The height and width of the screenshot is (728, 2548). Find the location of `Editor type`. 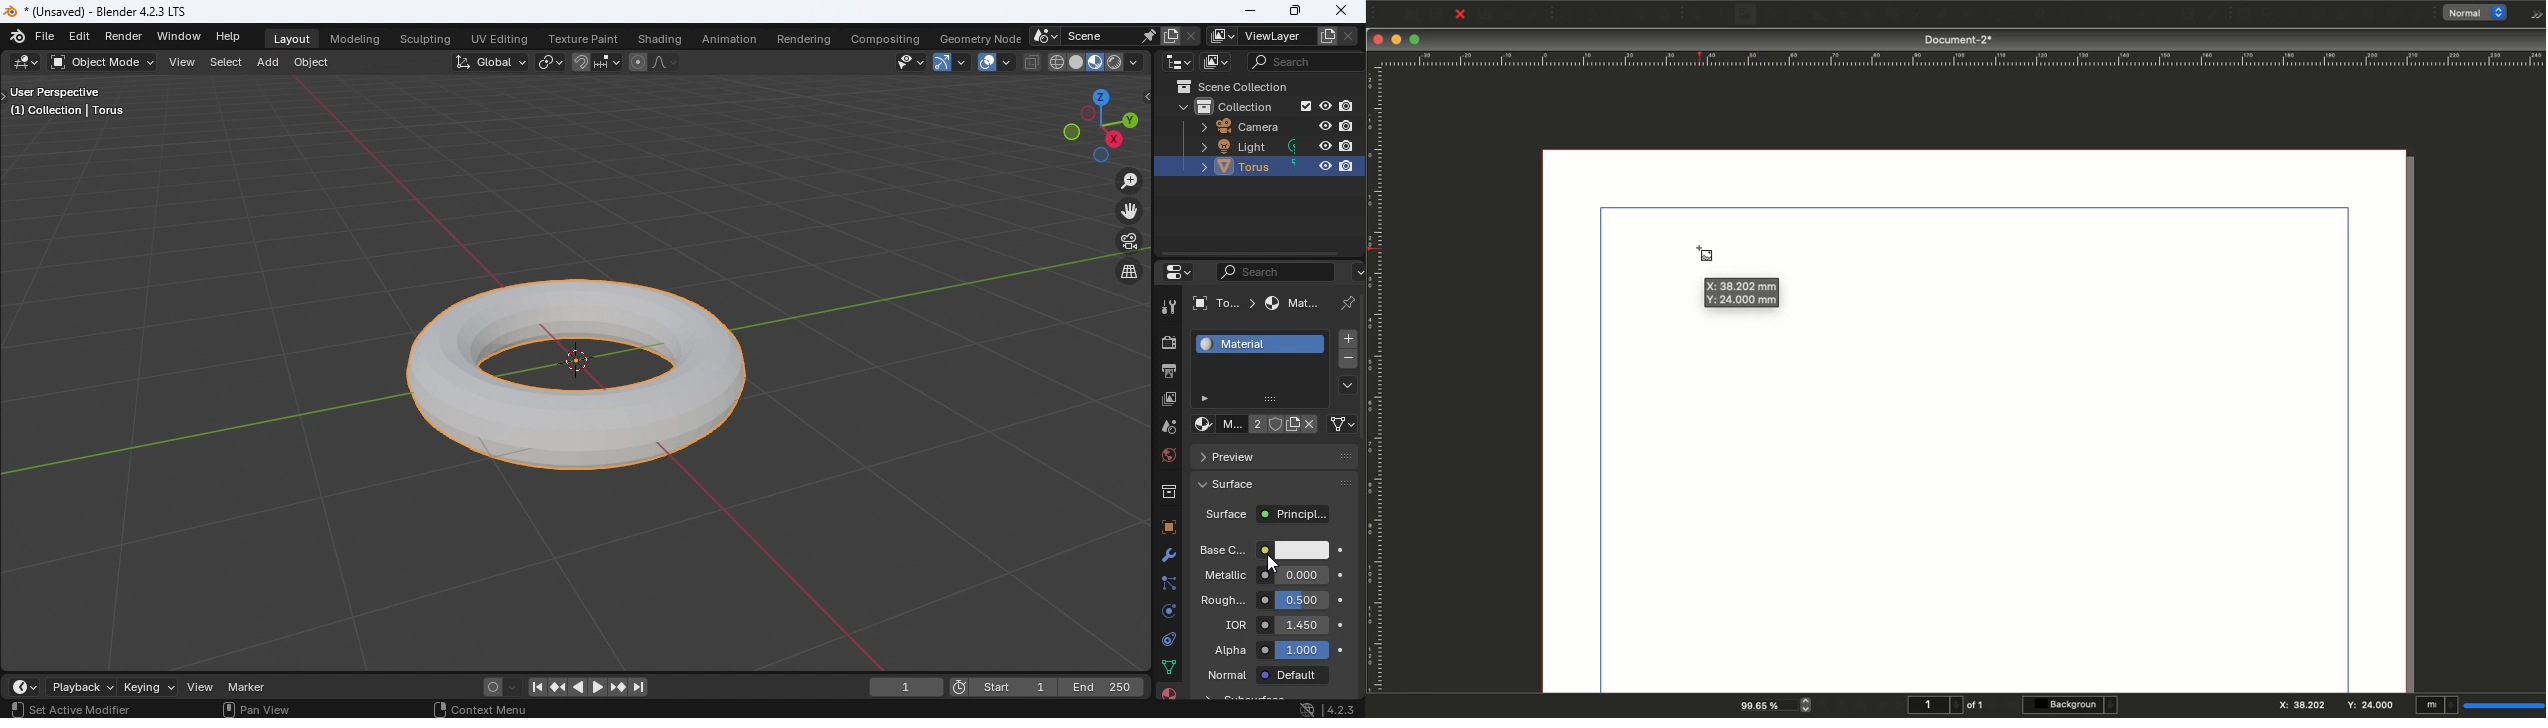

Editor type is located at coordinates (1178, 62).